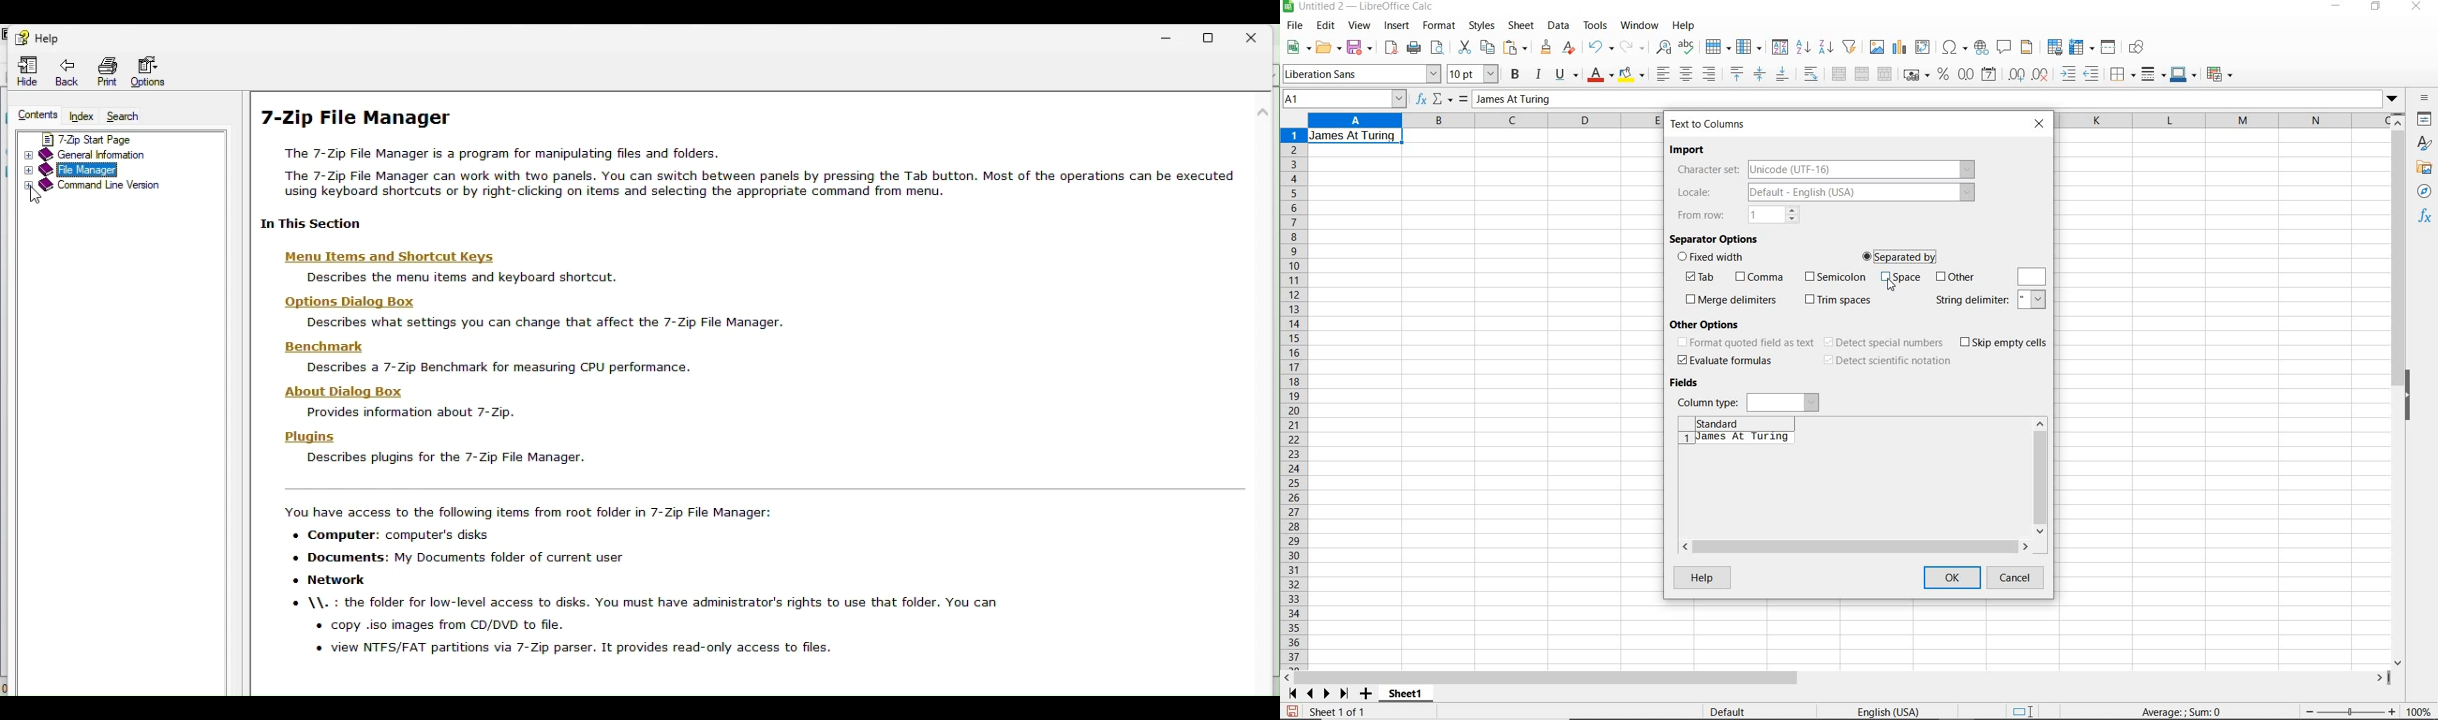 The width and height of the screenshot is (2464, 728). Describe the element at coordinates (1716, 238) in the screenshot. I see `separator options` at that location.